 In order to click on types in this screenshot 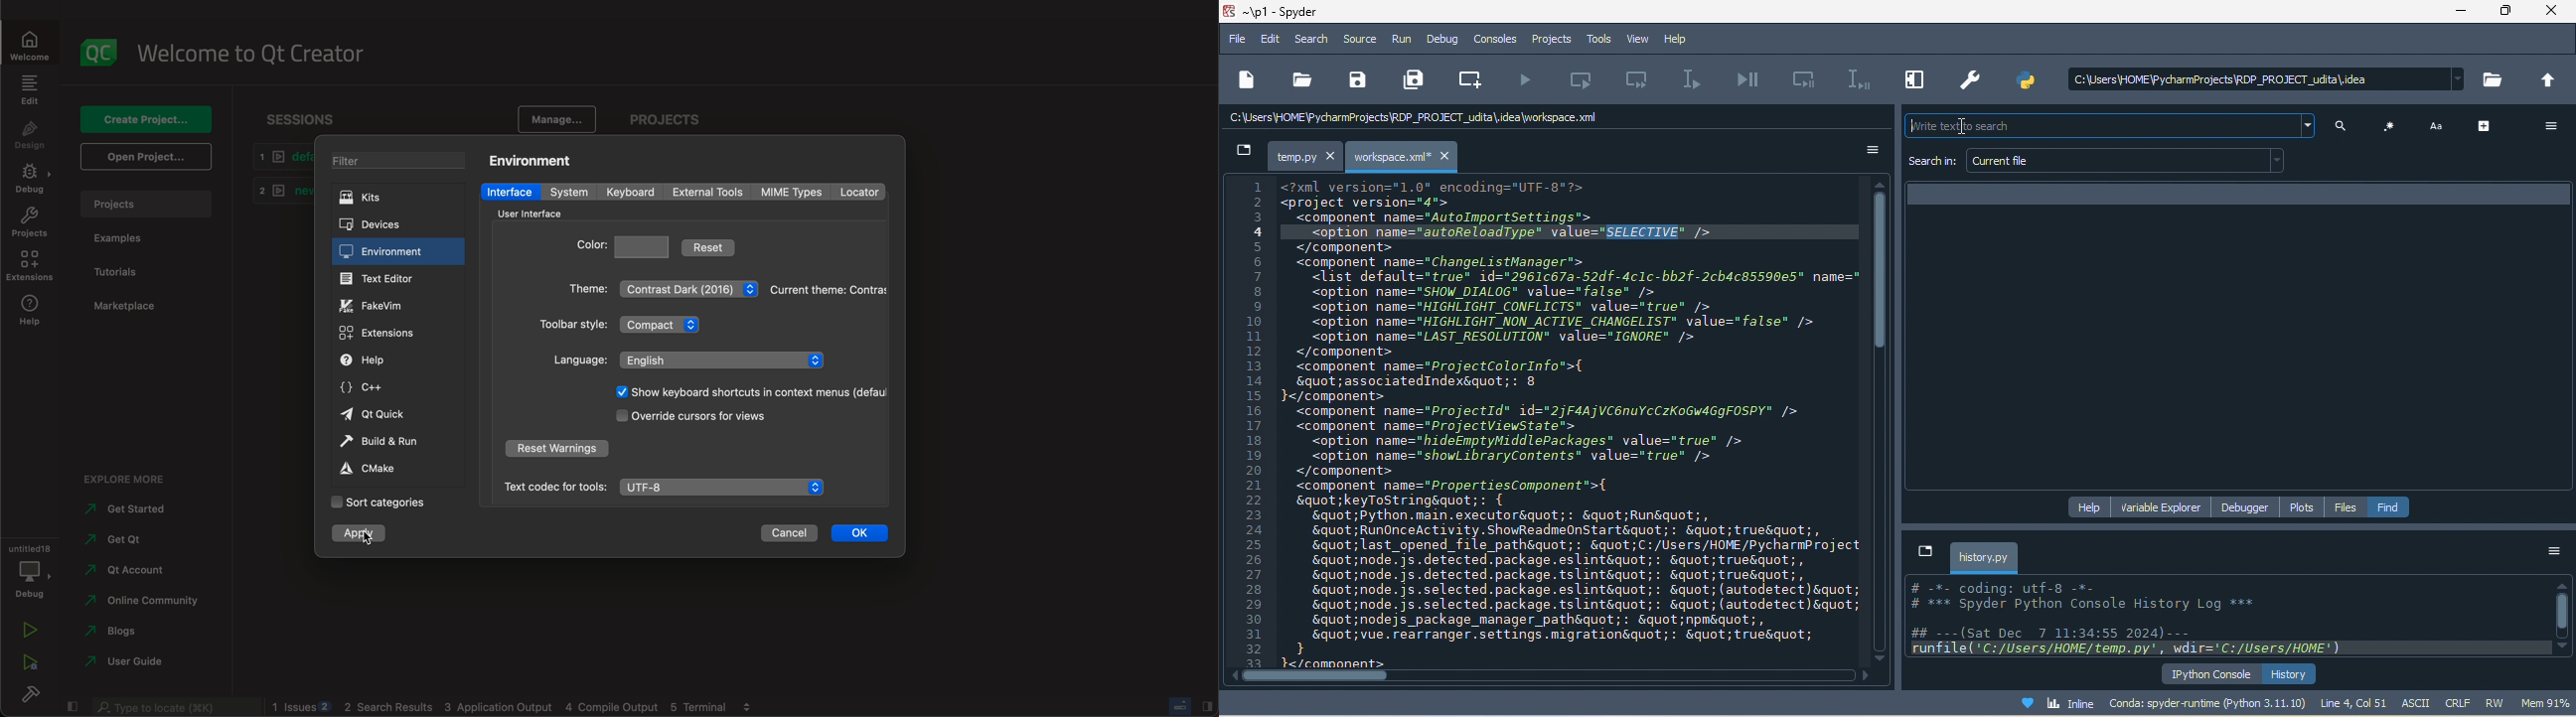, I will do `click(796, 192)`.